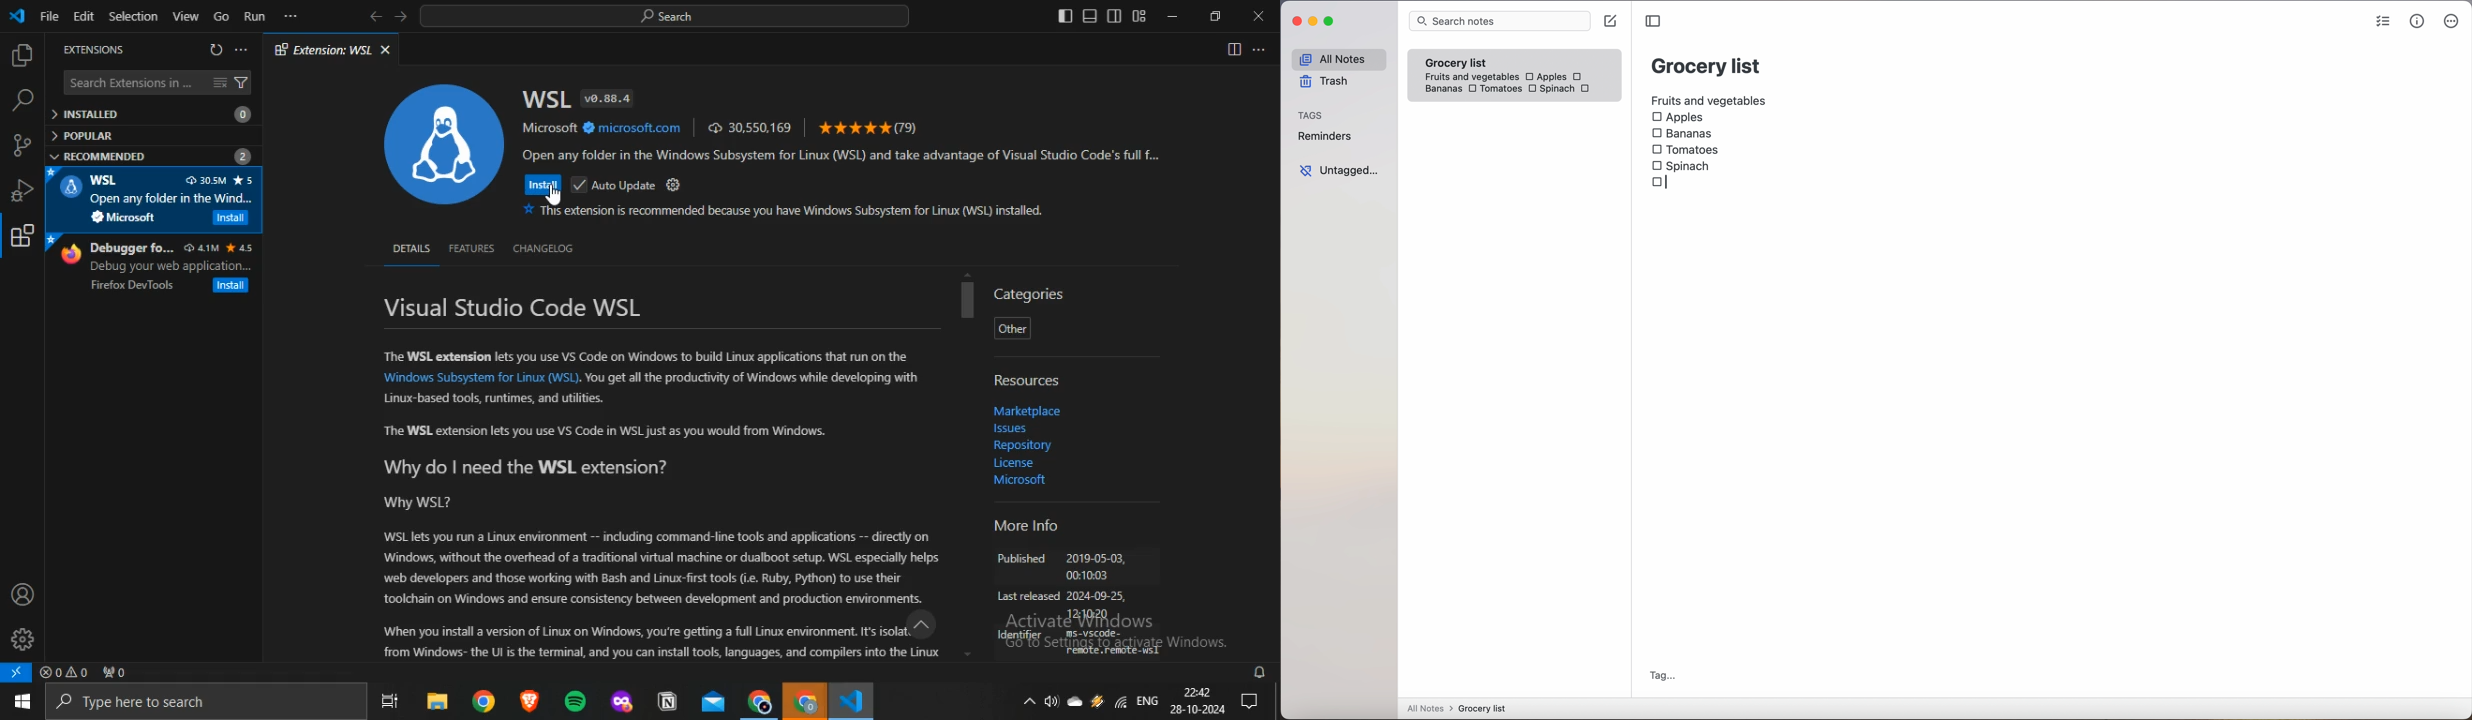 The image size is (2492, 728). Describe the element at coordinates (1147, 700) in the screenshot. I see `ENG` at that location.